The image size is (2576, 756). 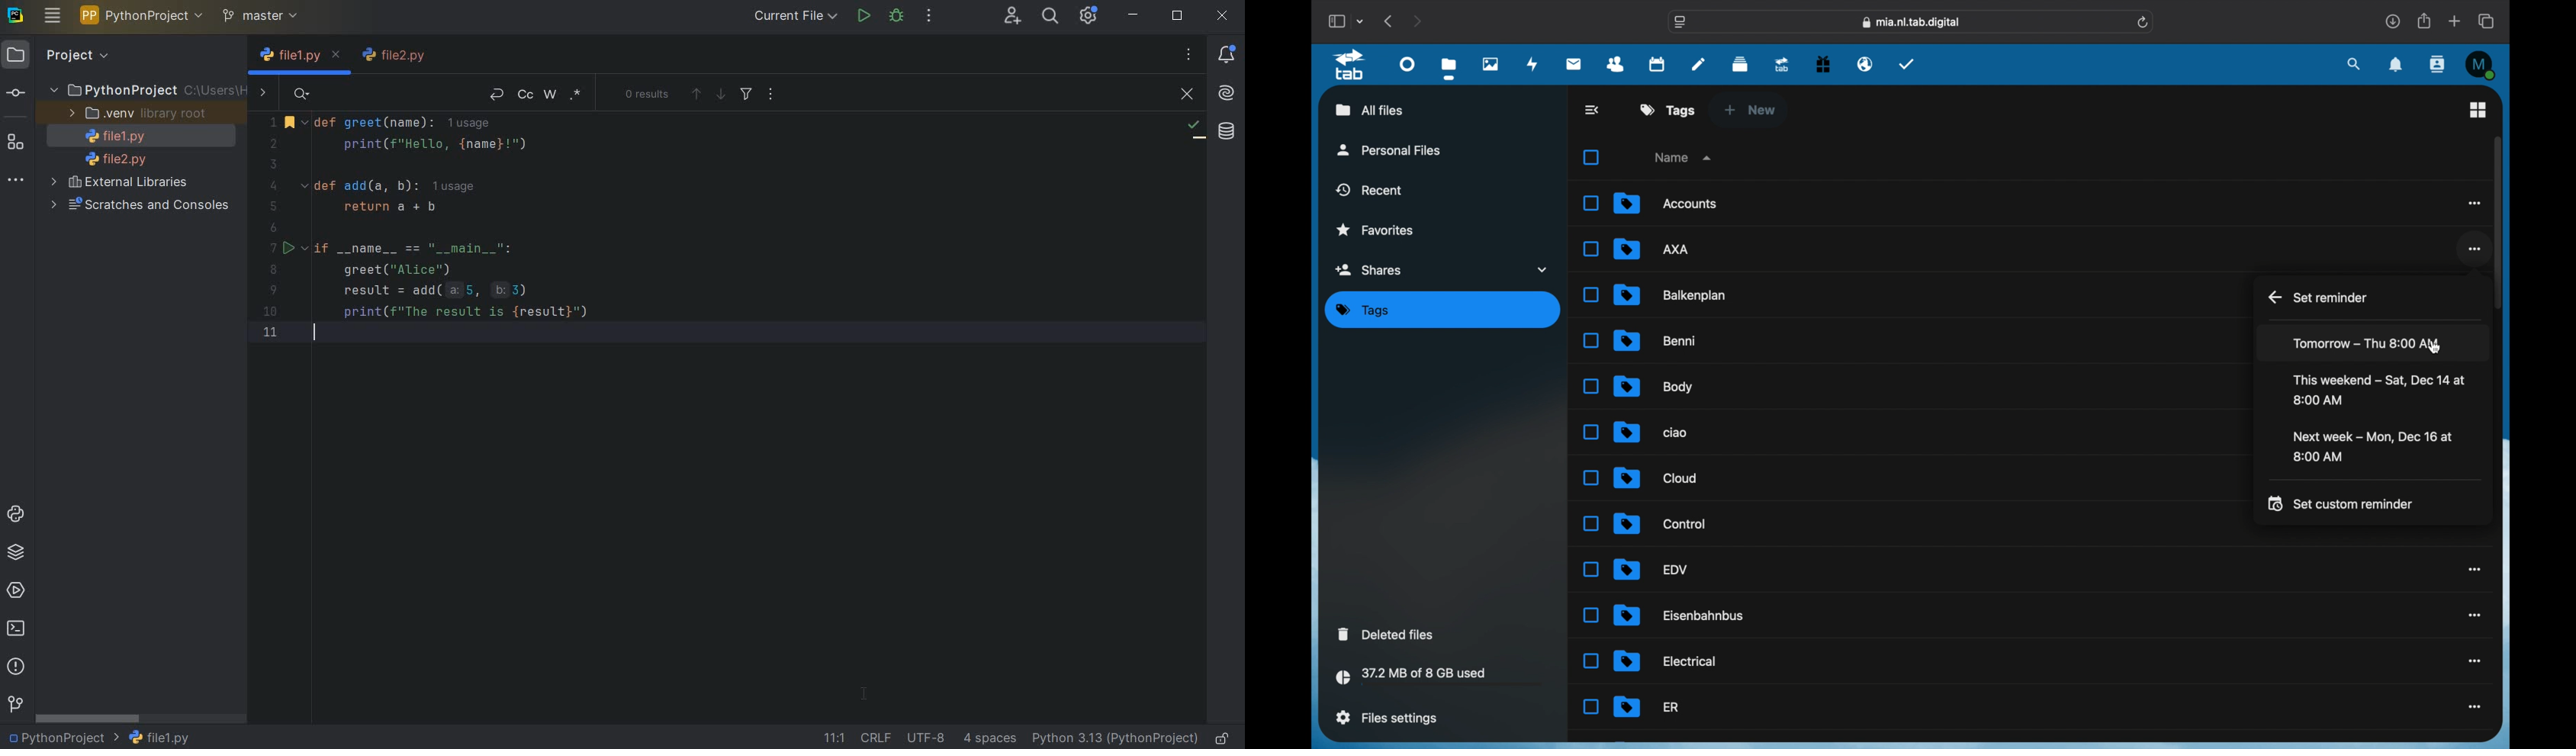 What do you see at coordinates (1375, 230) in the screenshot?
I see `favorites` at bounding box center [1375, 230].